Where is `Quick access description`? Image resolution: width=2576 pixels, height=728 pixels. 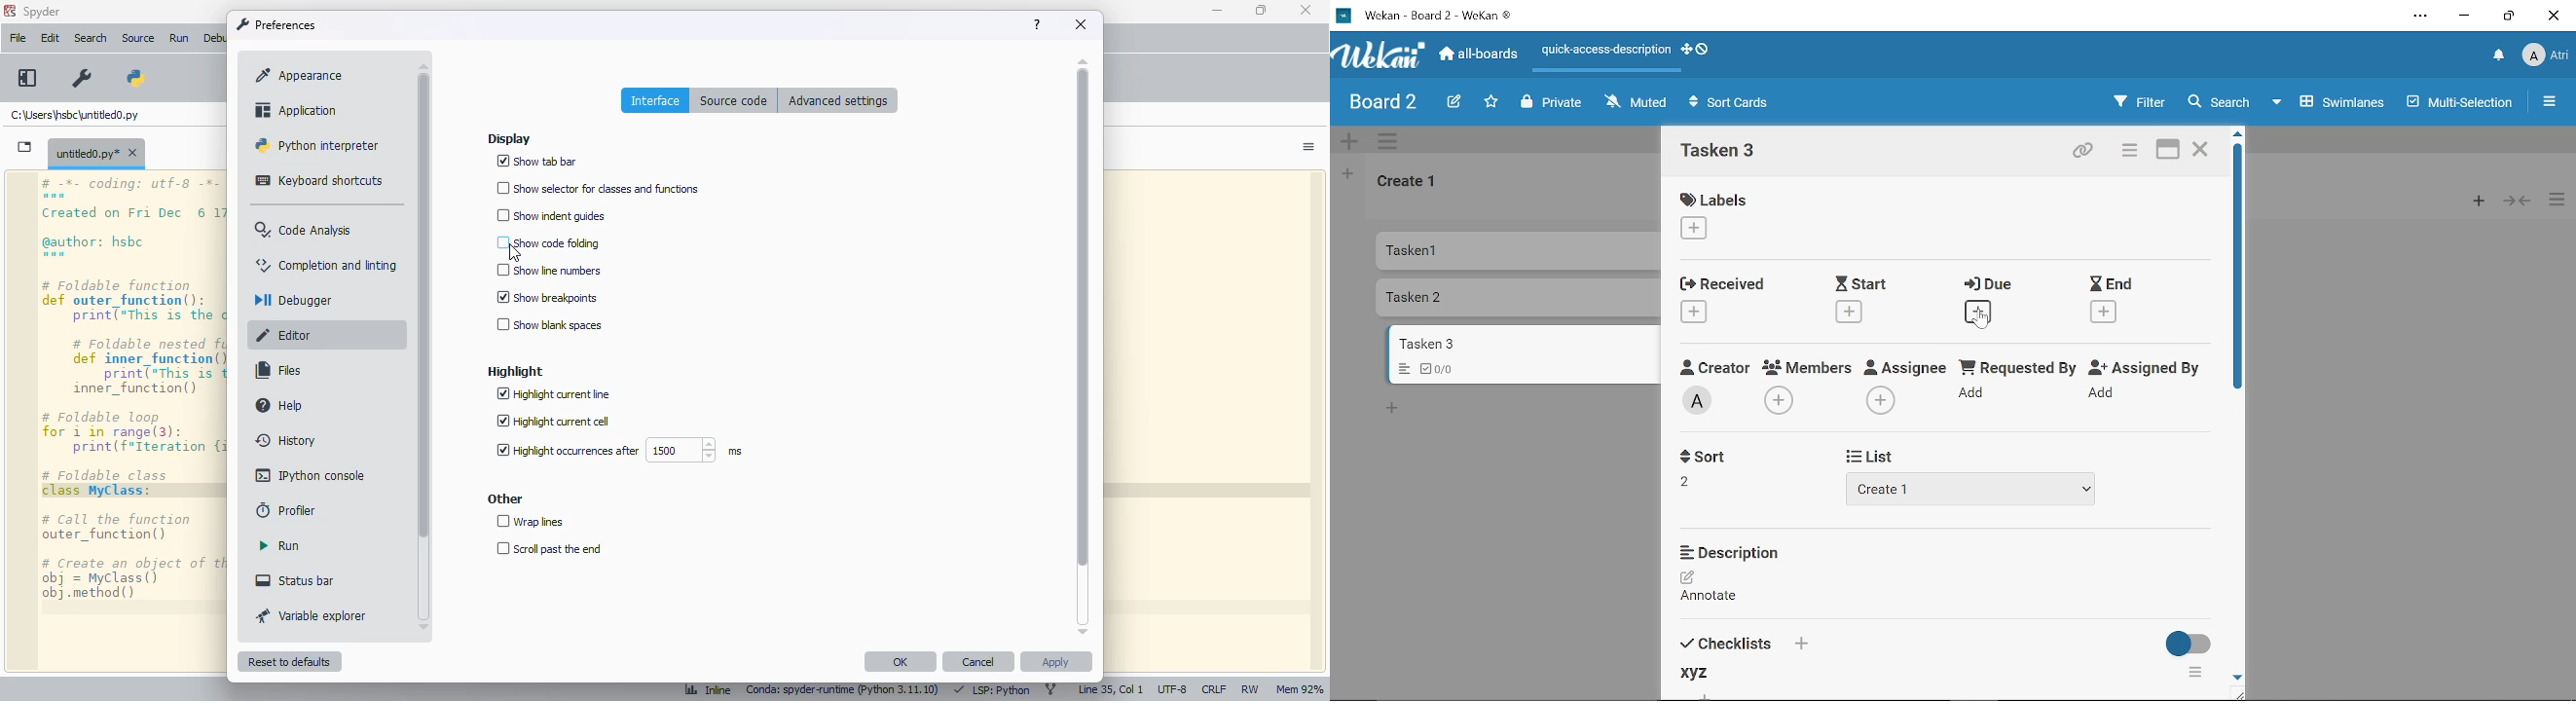
Quick access description is located at coordinates (1603, 50).